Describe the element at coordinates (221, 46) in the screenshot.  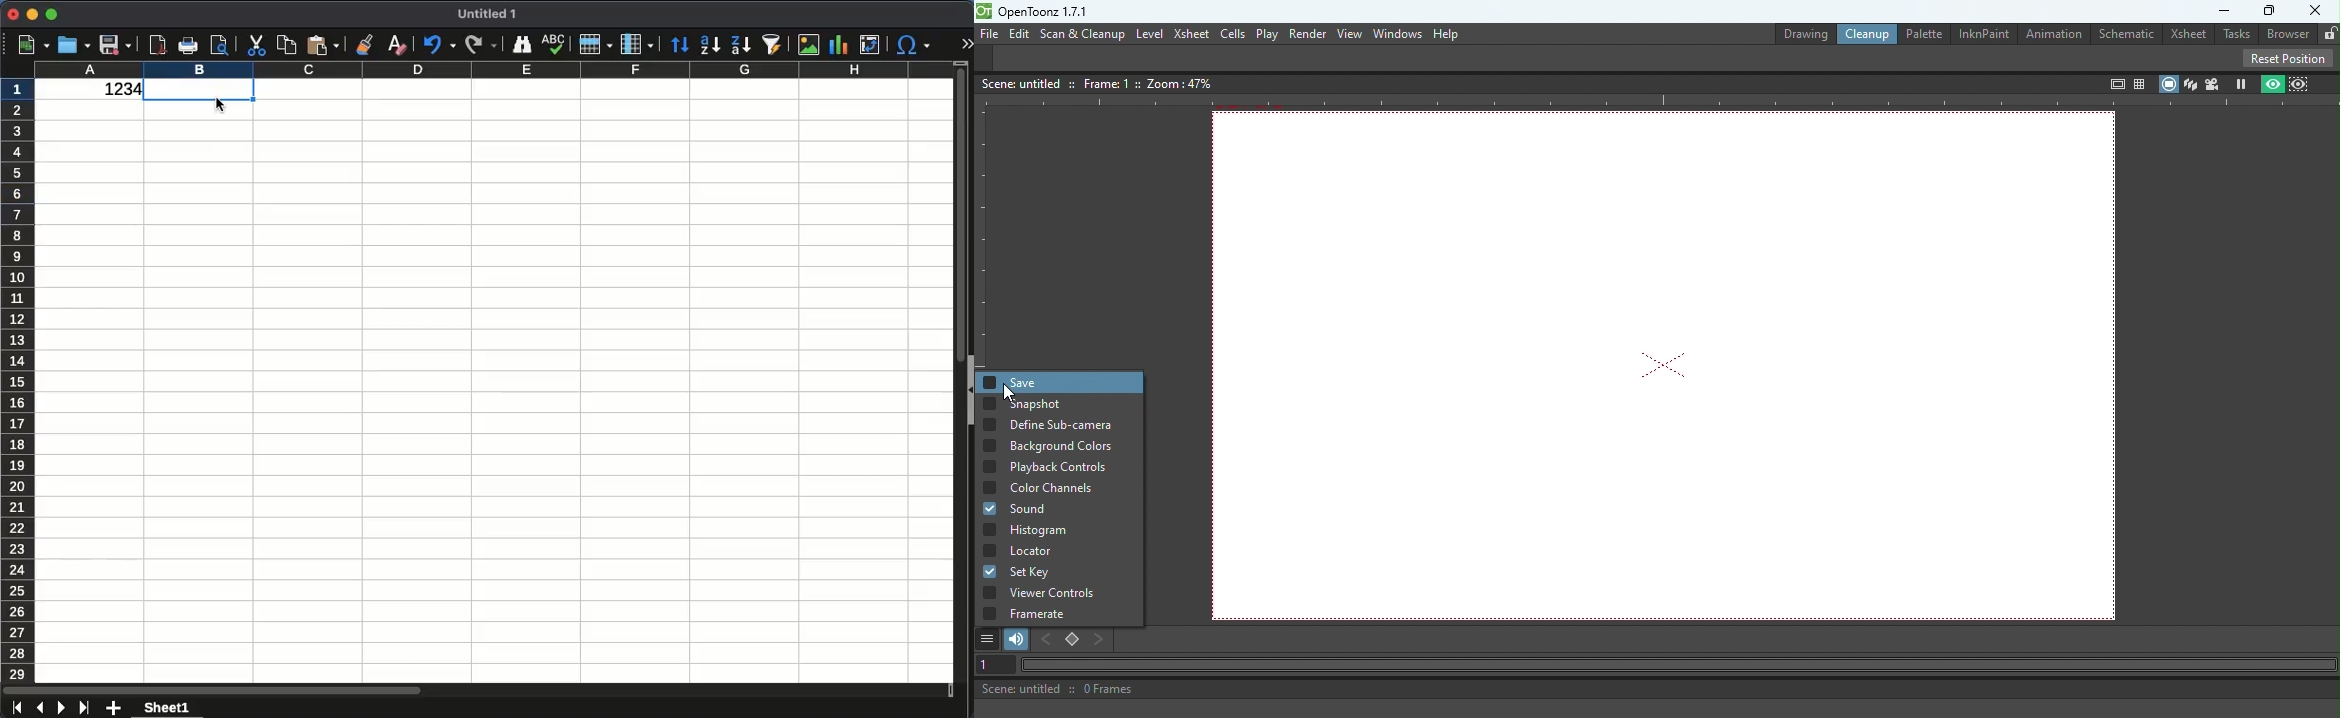
I see `print preview` at that location.